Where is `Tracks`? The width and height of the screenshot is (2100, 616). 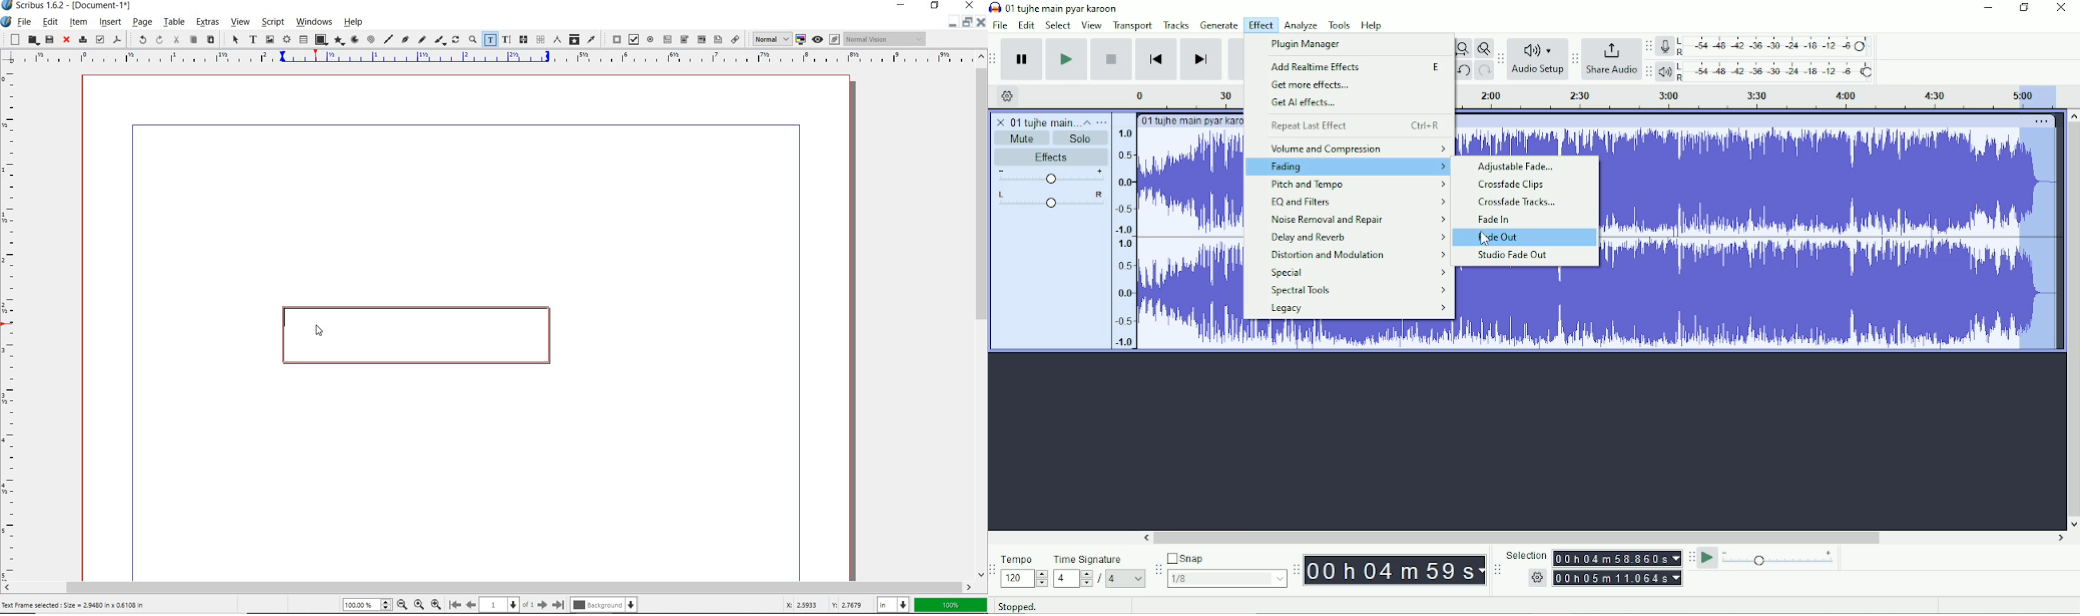
Tracks is located at coordinates (1177, 25).